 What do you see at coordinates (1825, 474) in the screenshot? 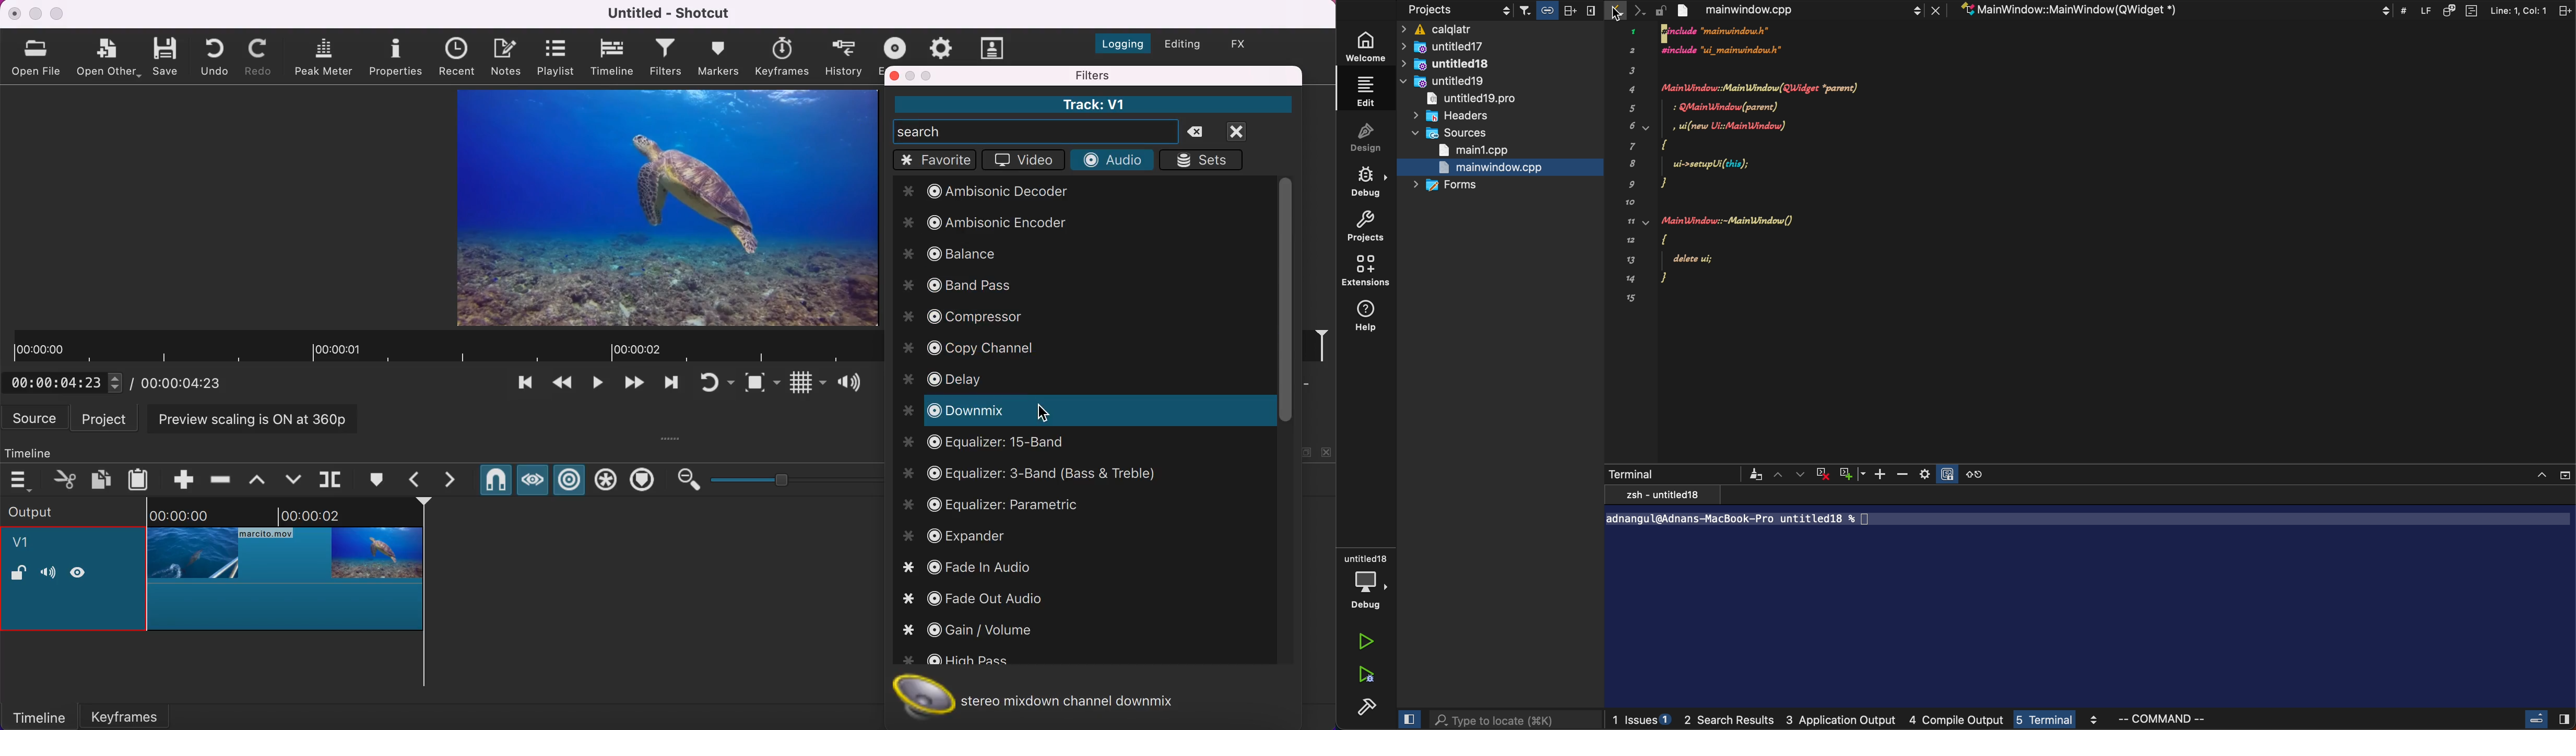
I see `cross` at bounding box center [1825, 474].